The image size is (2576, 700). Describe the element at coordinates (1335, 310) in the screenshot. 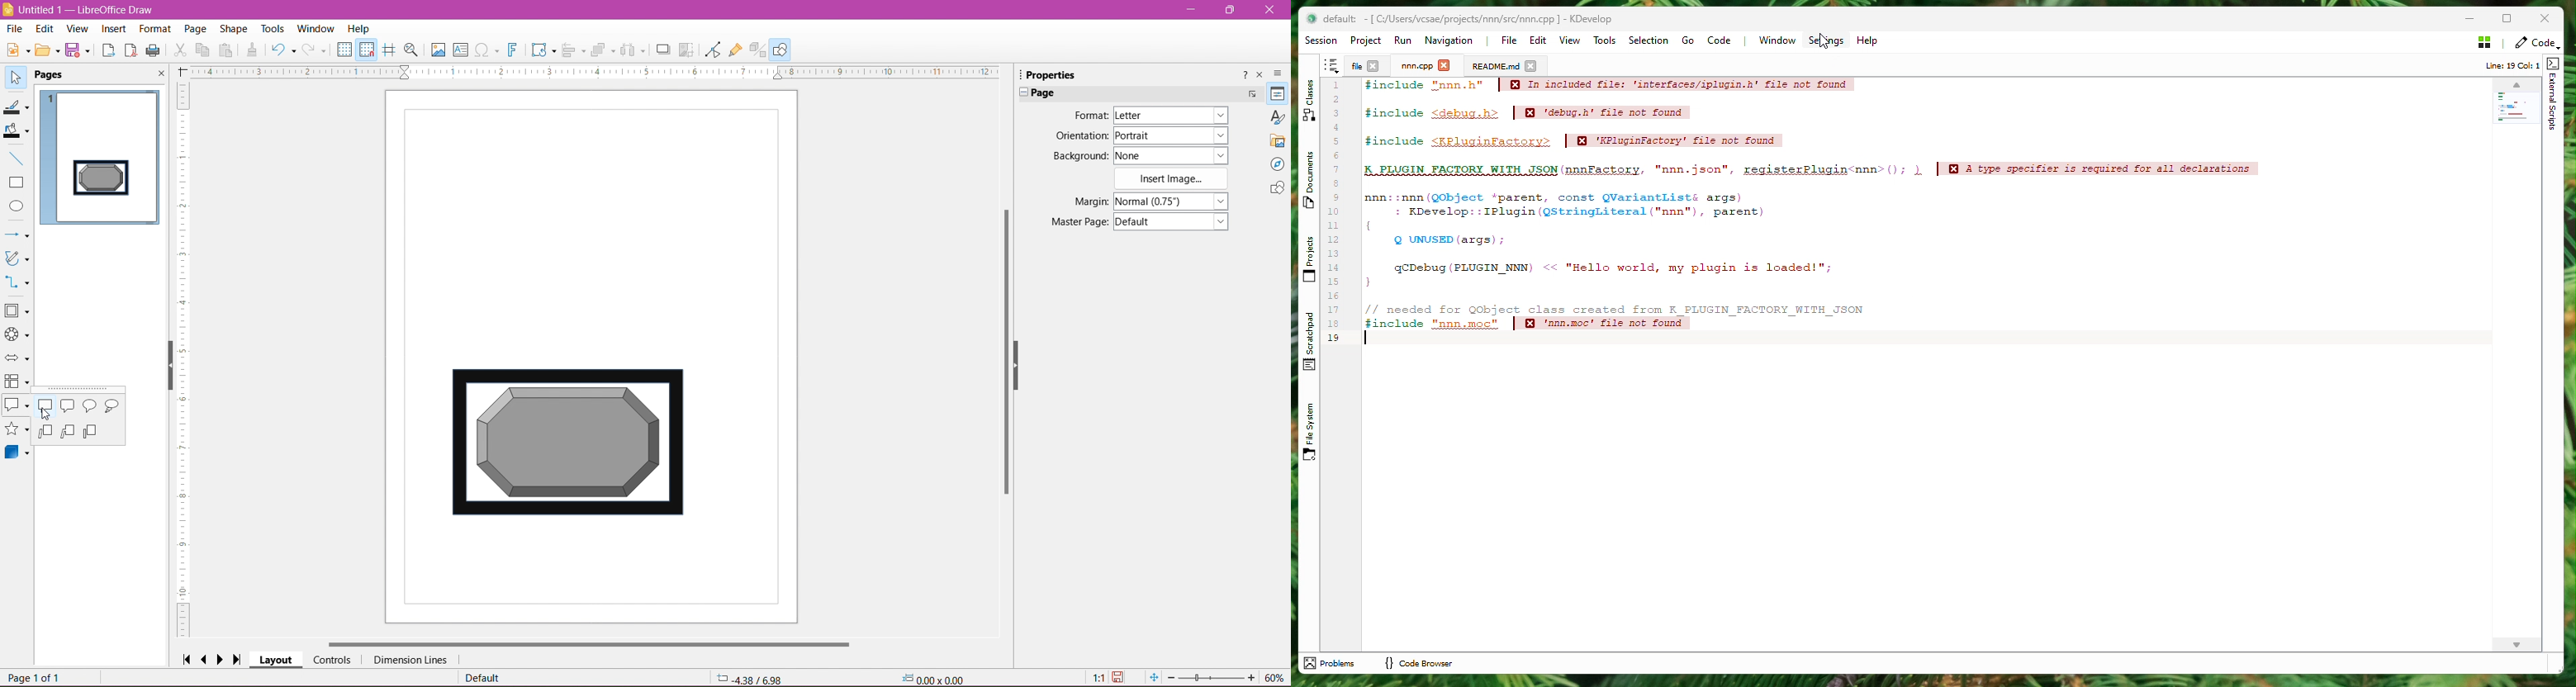

I see `17` at that location.